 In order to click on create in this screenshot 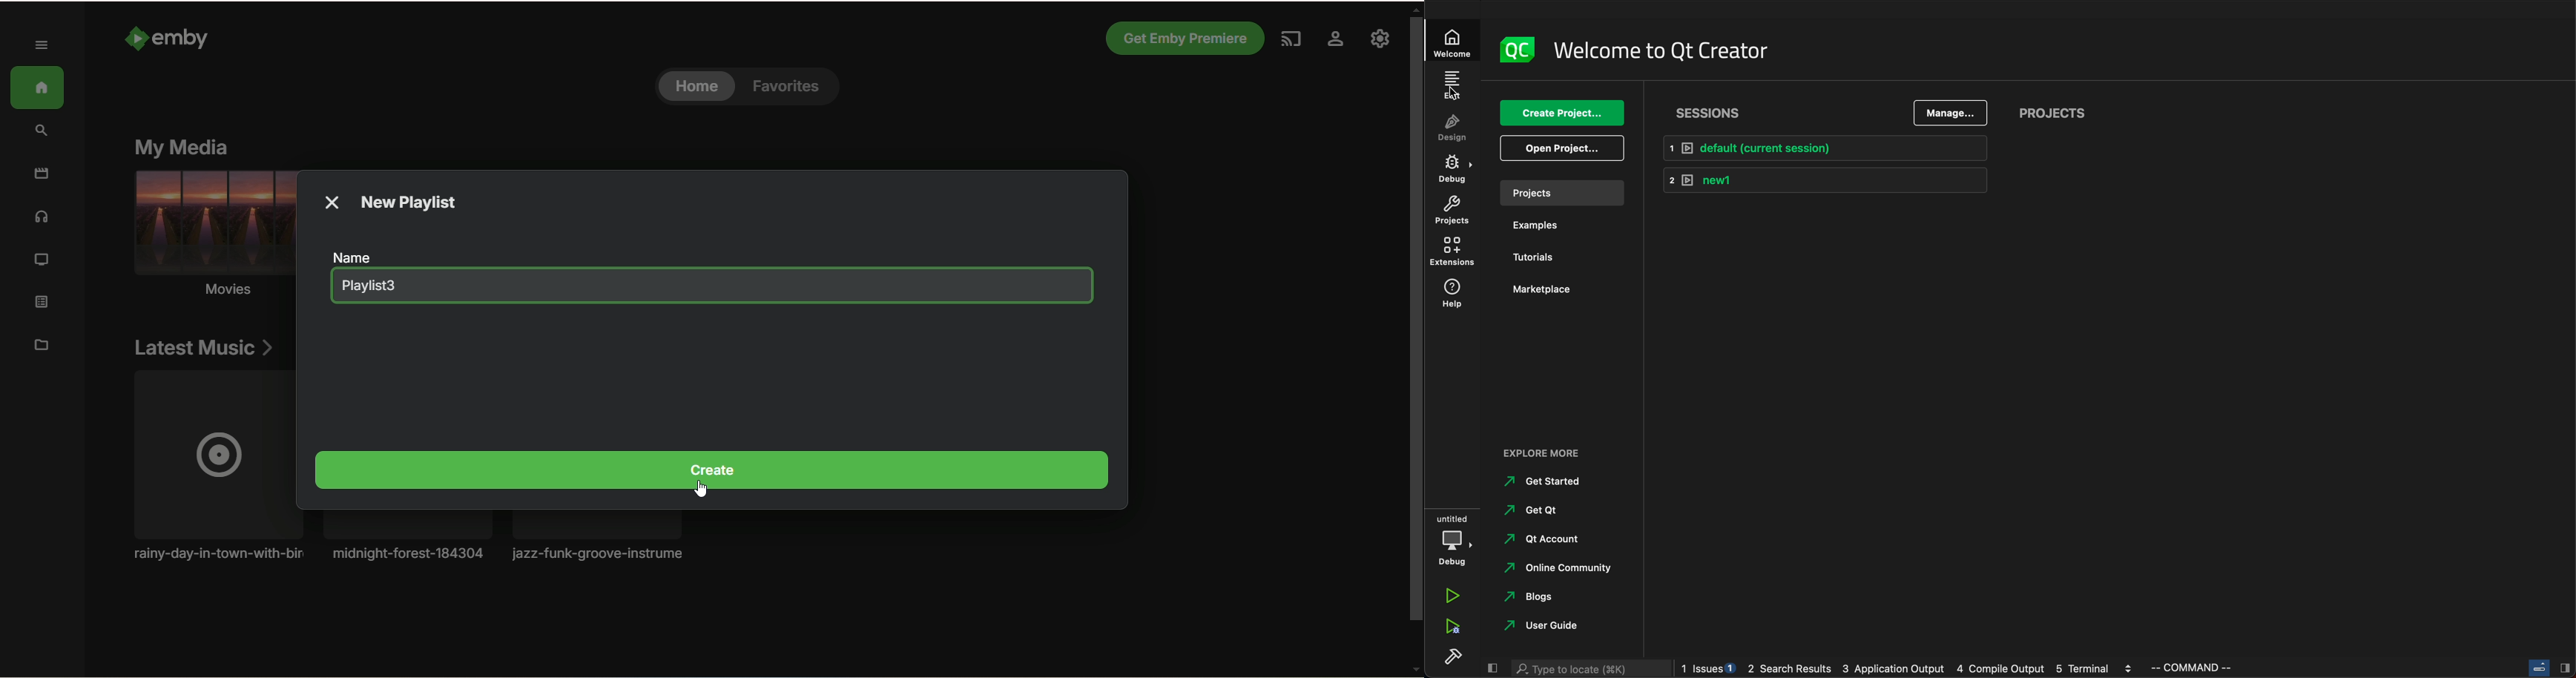, I will do `click(713, 470)`.